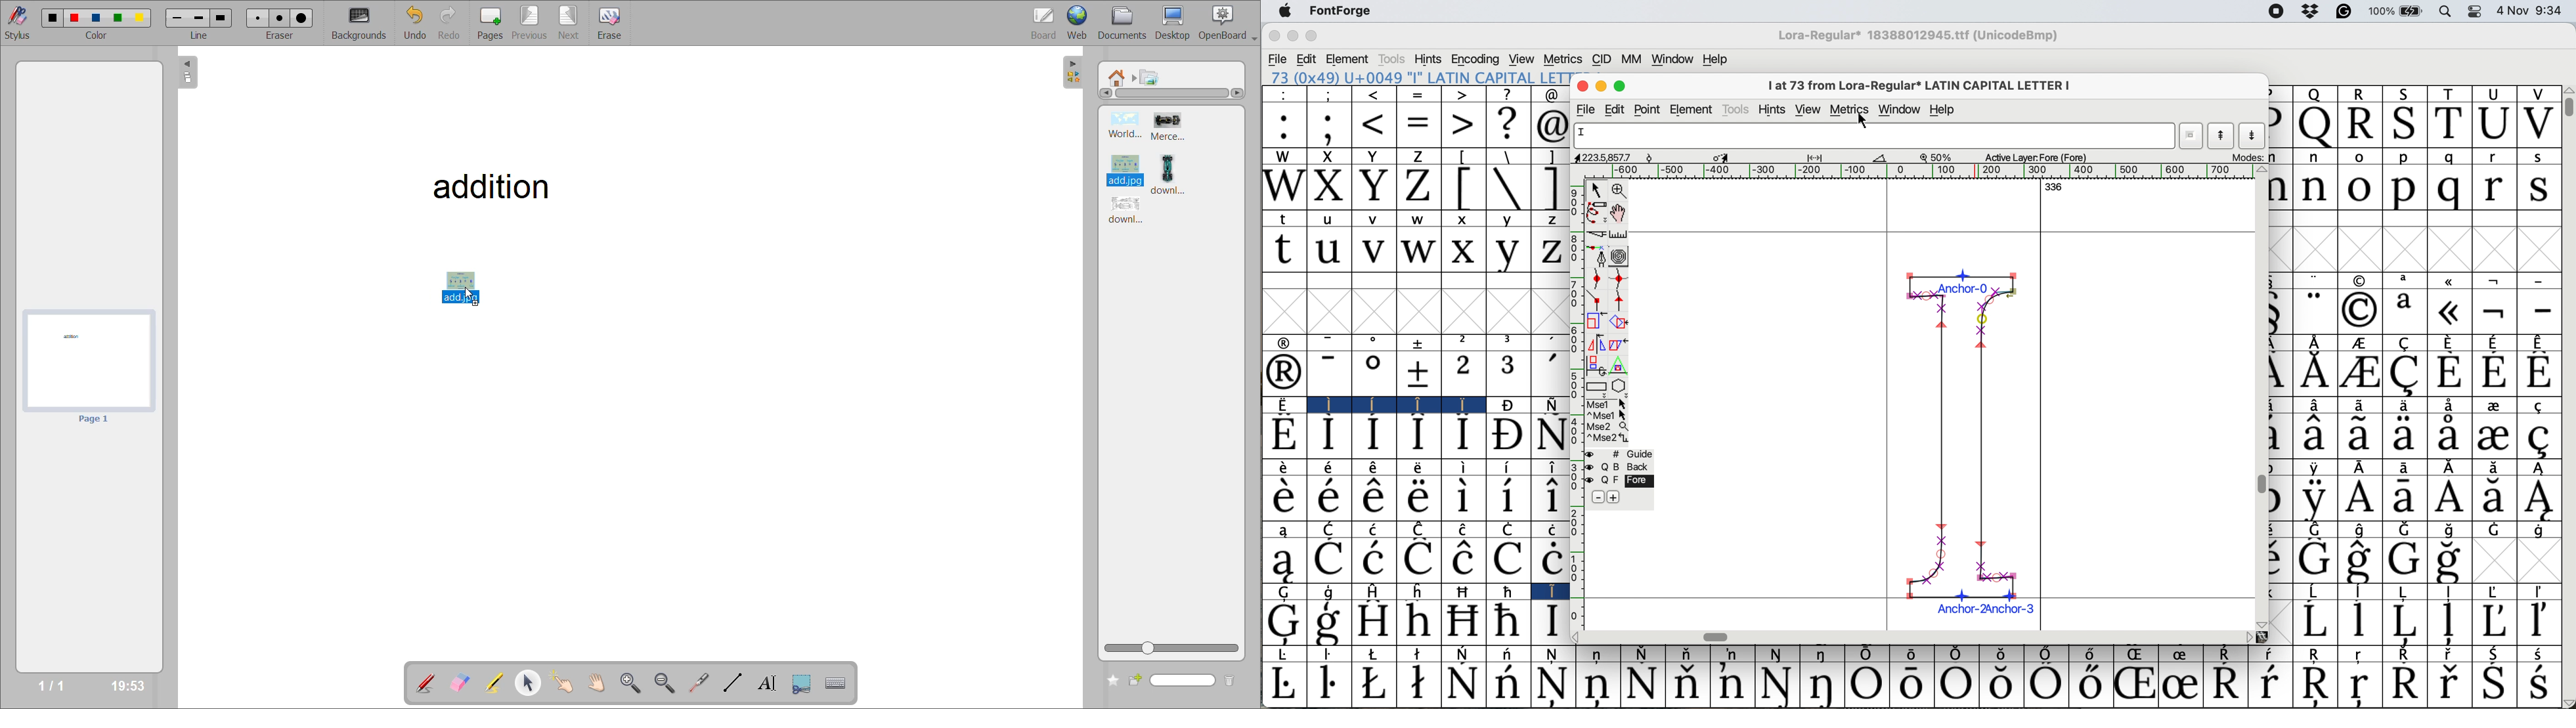 This screenshot has height=728, width=2576. I want to click on help, so click(1950, 109).